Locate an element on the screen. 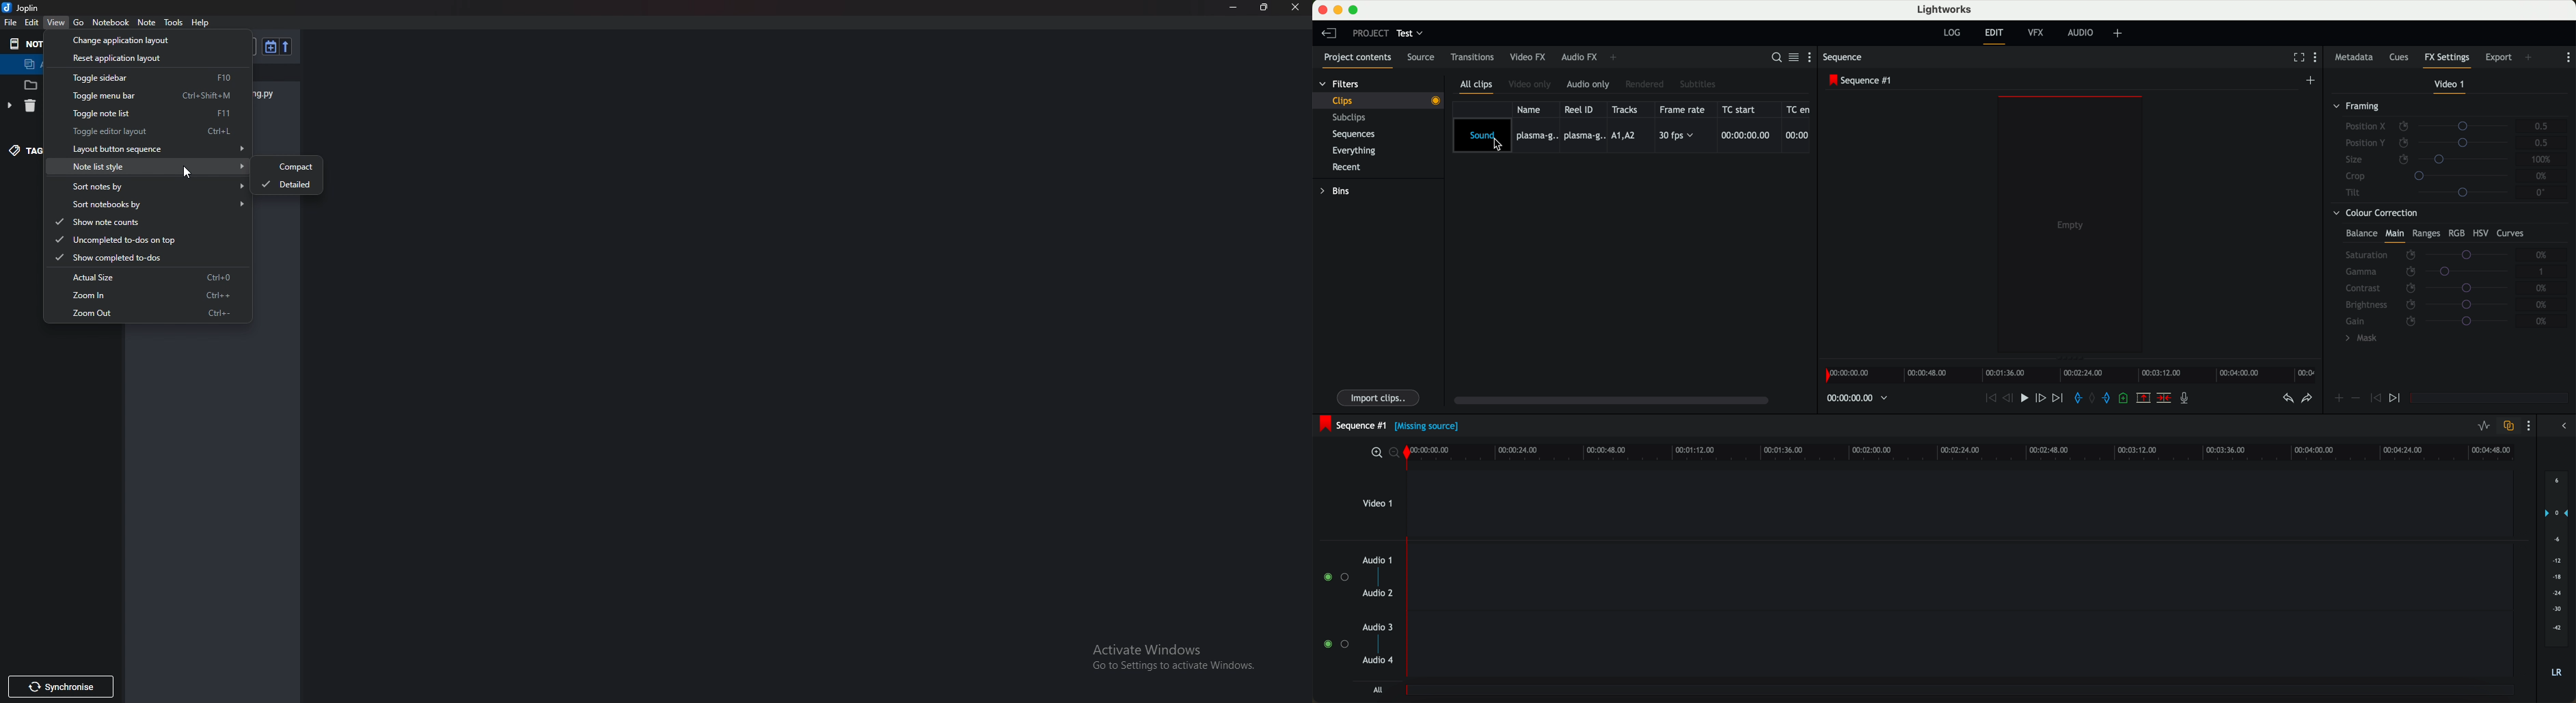 Image resolution: width=2576 pixels, height=728 pixels. nudge one frame back is located at coordinates (2010, 399).